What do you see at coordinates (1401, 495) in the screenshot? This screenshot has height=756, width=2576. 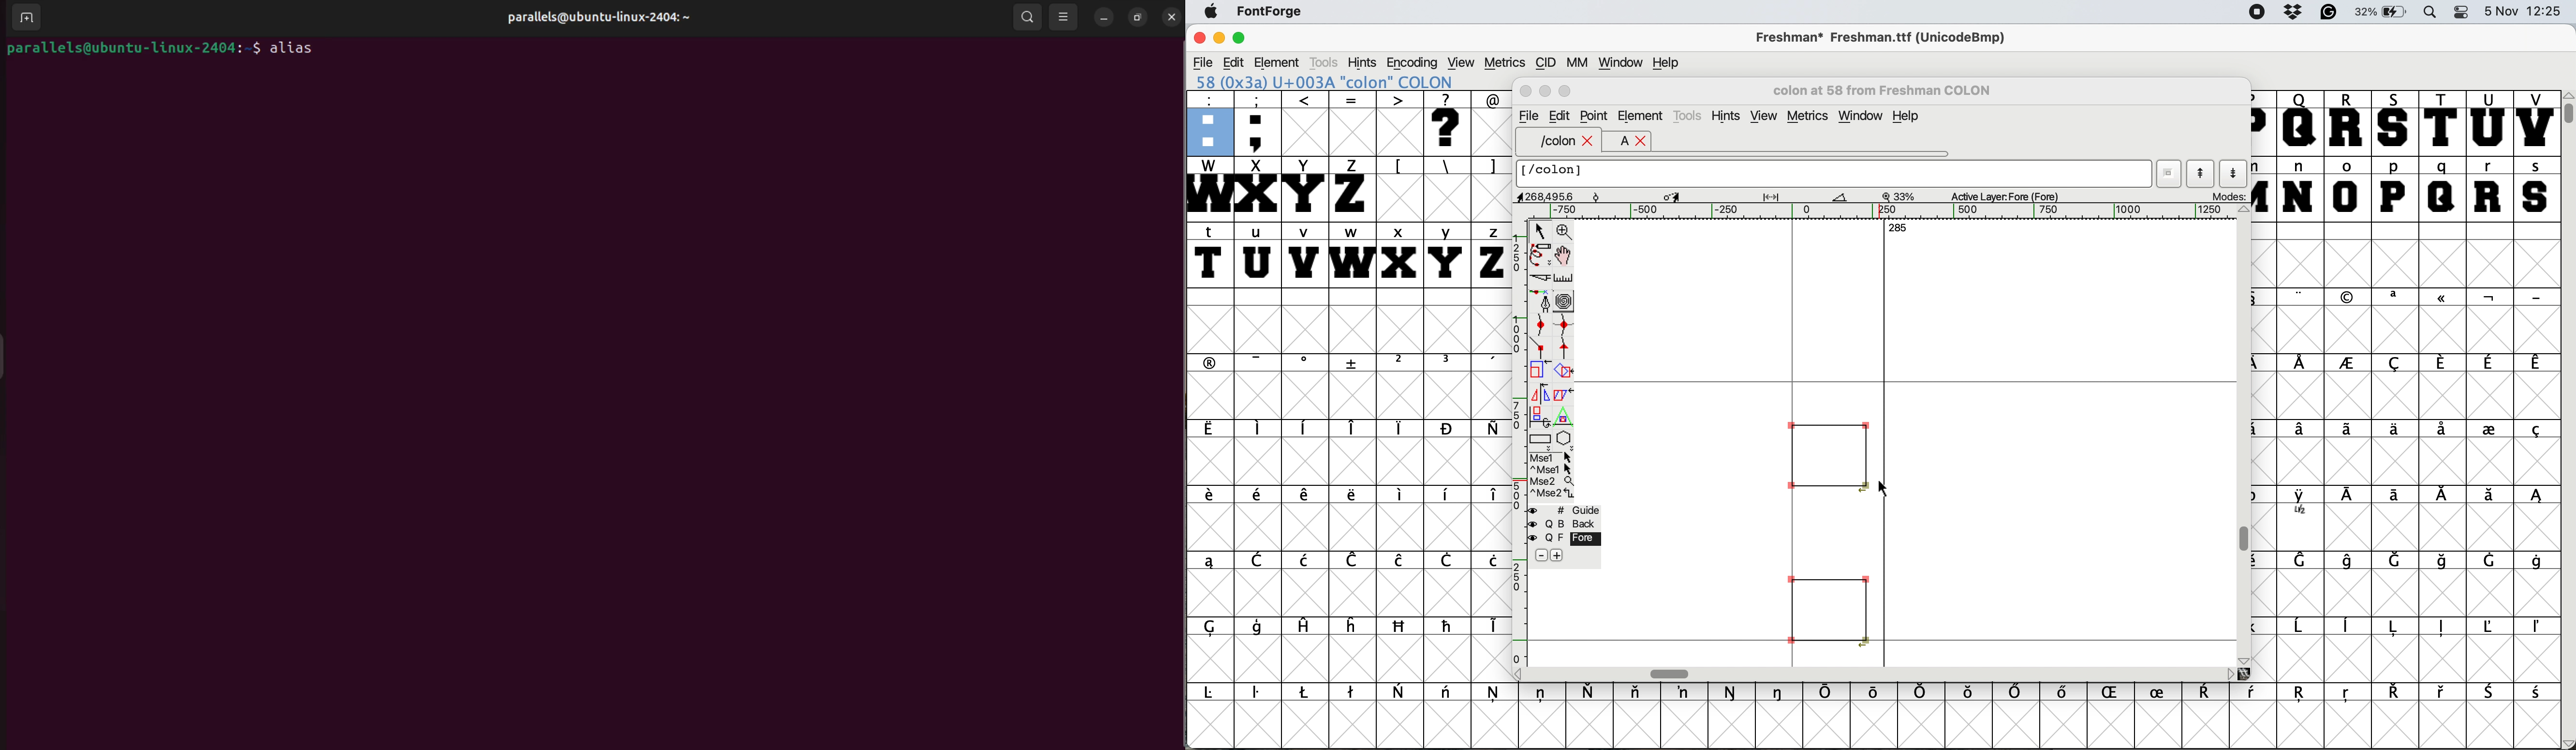 I see `symbolo` at bounding box center [1401, 495].